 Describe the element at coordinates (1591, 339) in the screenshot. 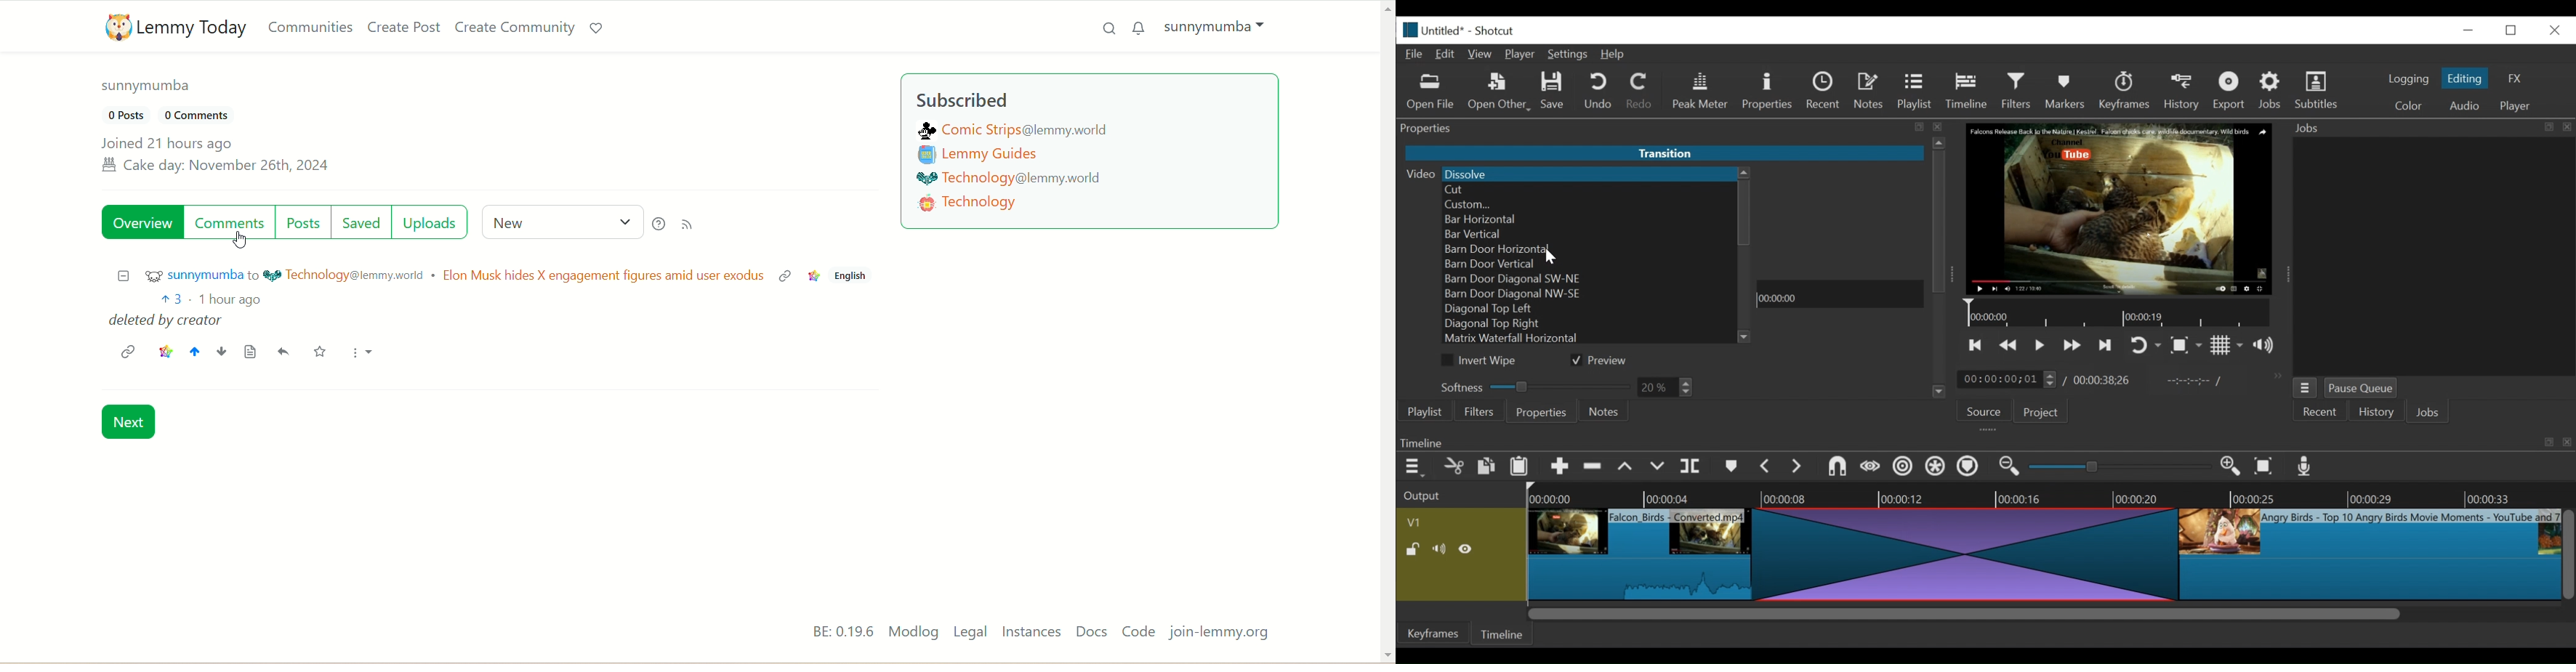

I see `Matrix Waterfall Horizontal` at that location.